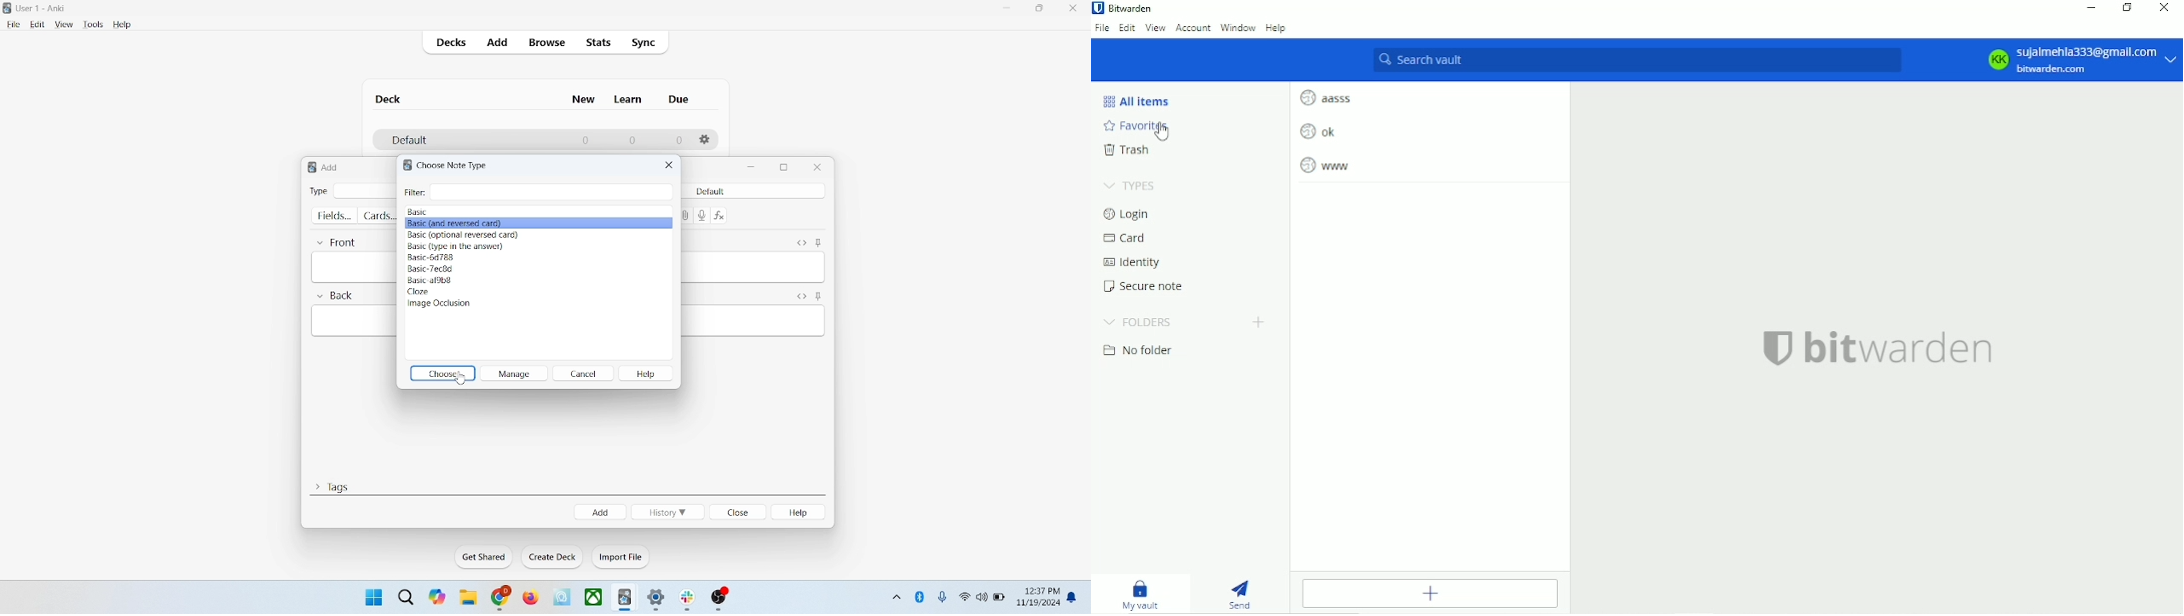  What do you see at coordinates (333, 167) in the screenshot?
I see `add` at bounding box center [333, 167].